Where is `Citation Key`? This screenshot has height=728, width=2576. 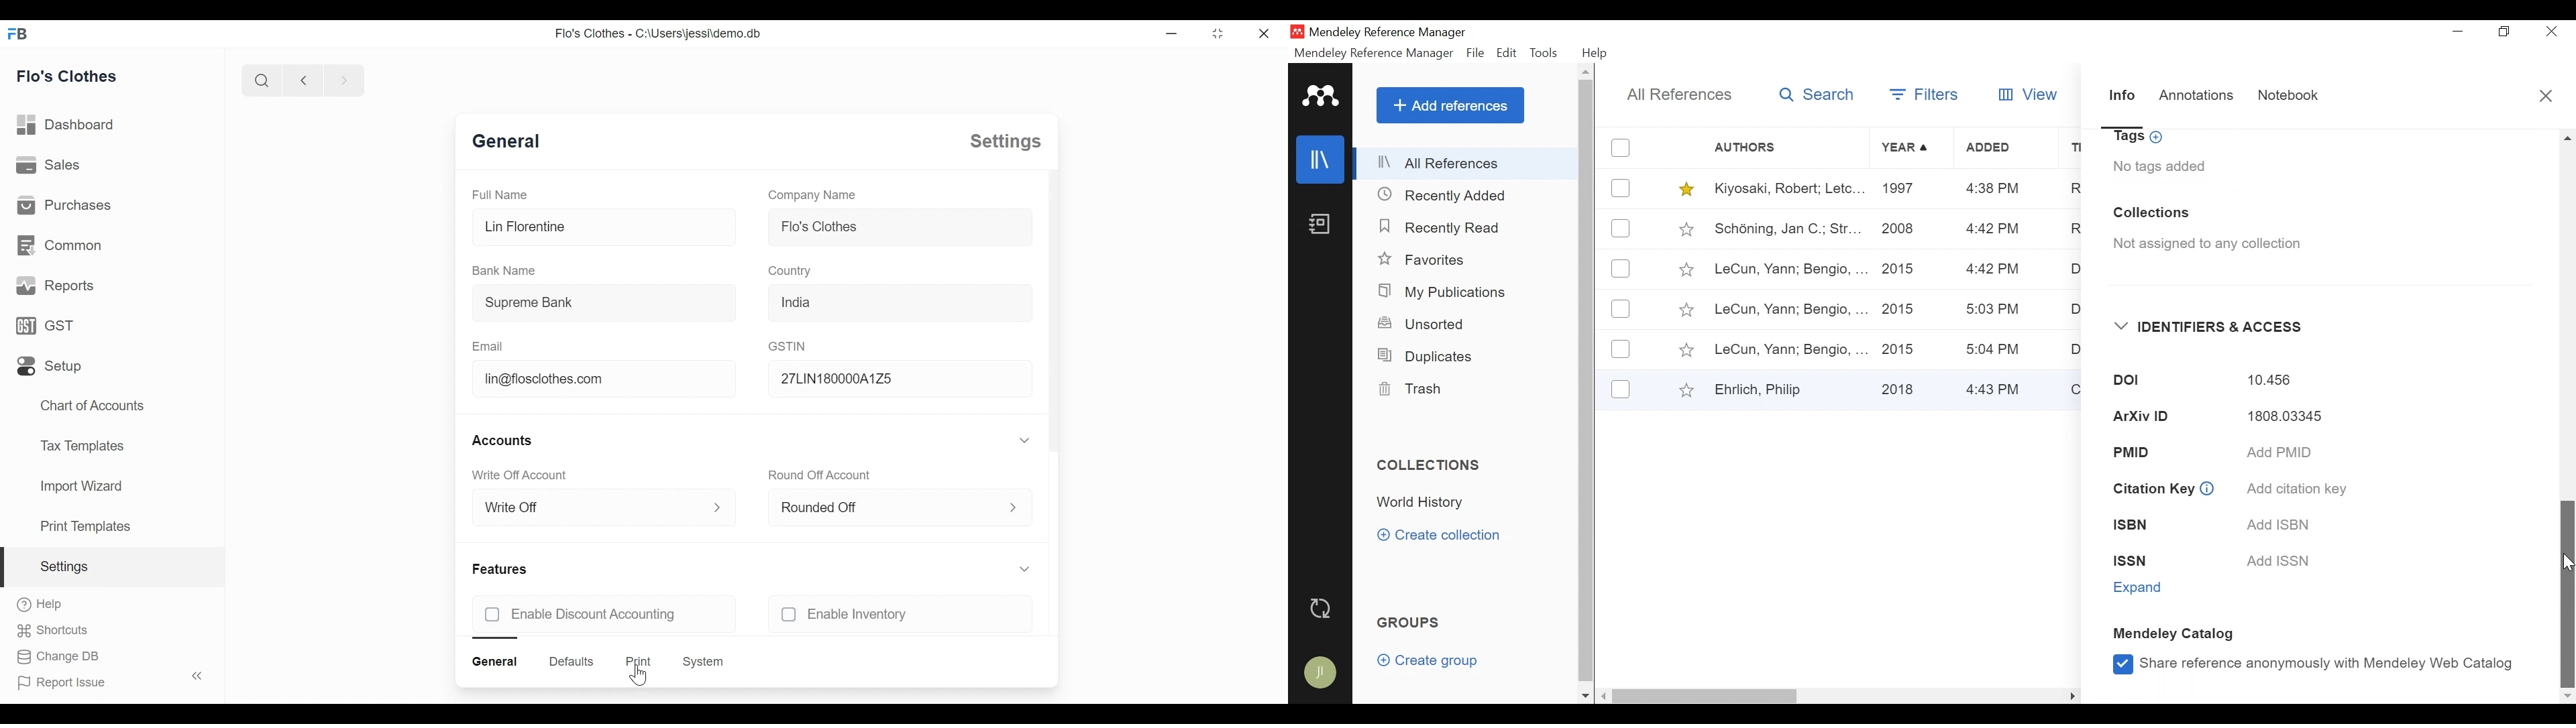
Citation Key is located at coordinates (2152, 489).